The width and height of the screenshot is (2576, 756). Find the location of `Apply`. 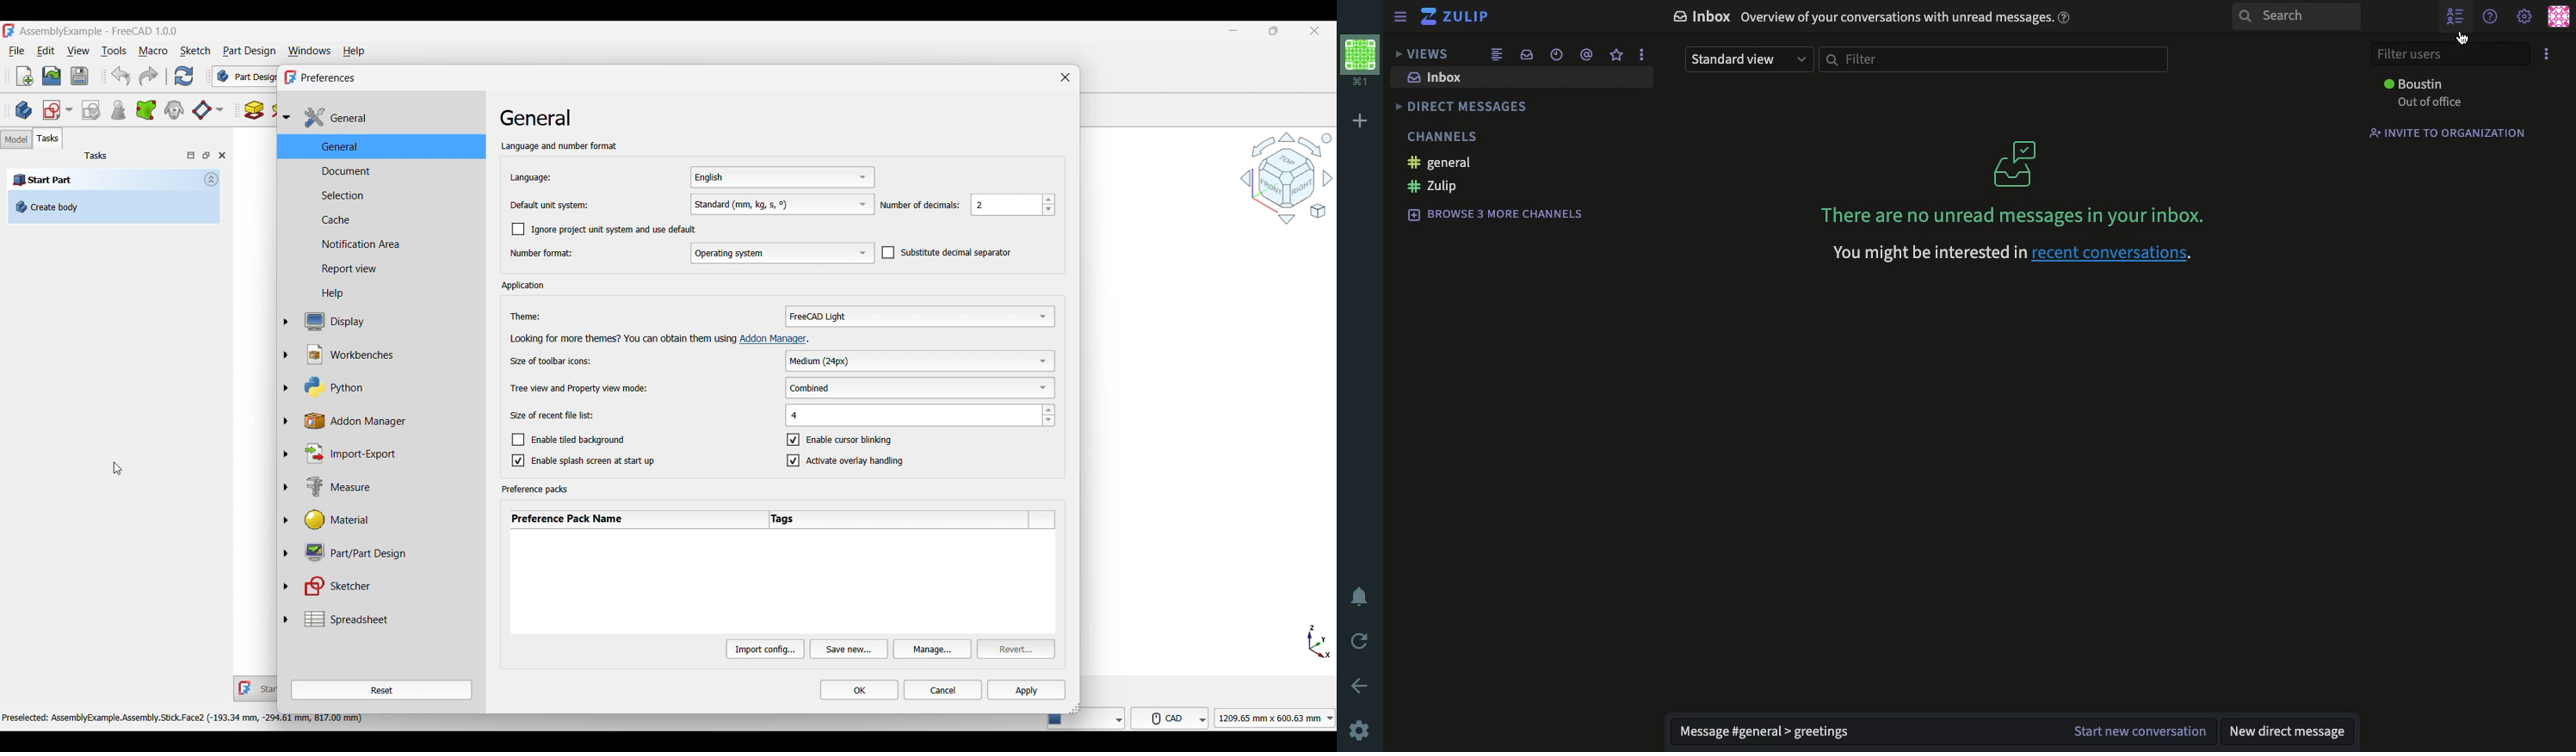

Apply is located at coordinates (1027, 689).